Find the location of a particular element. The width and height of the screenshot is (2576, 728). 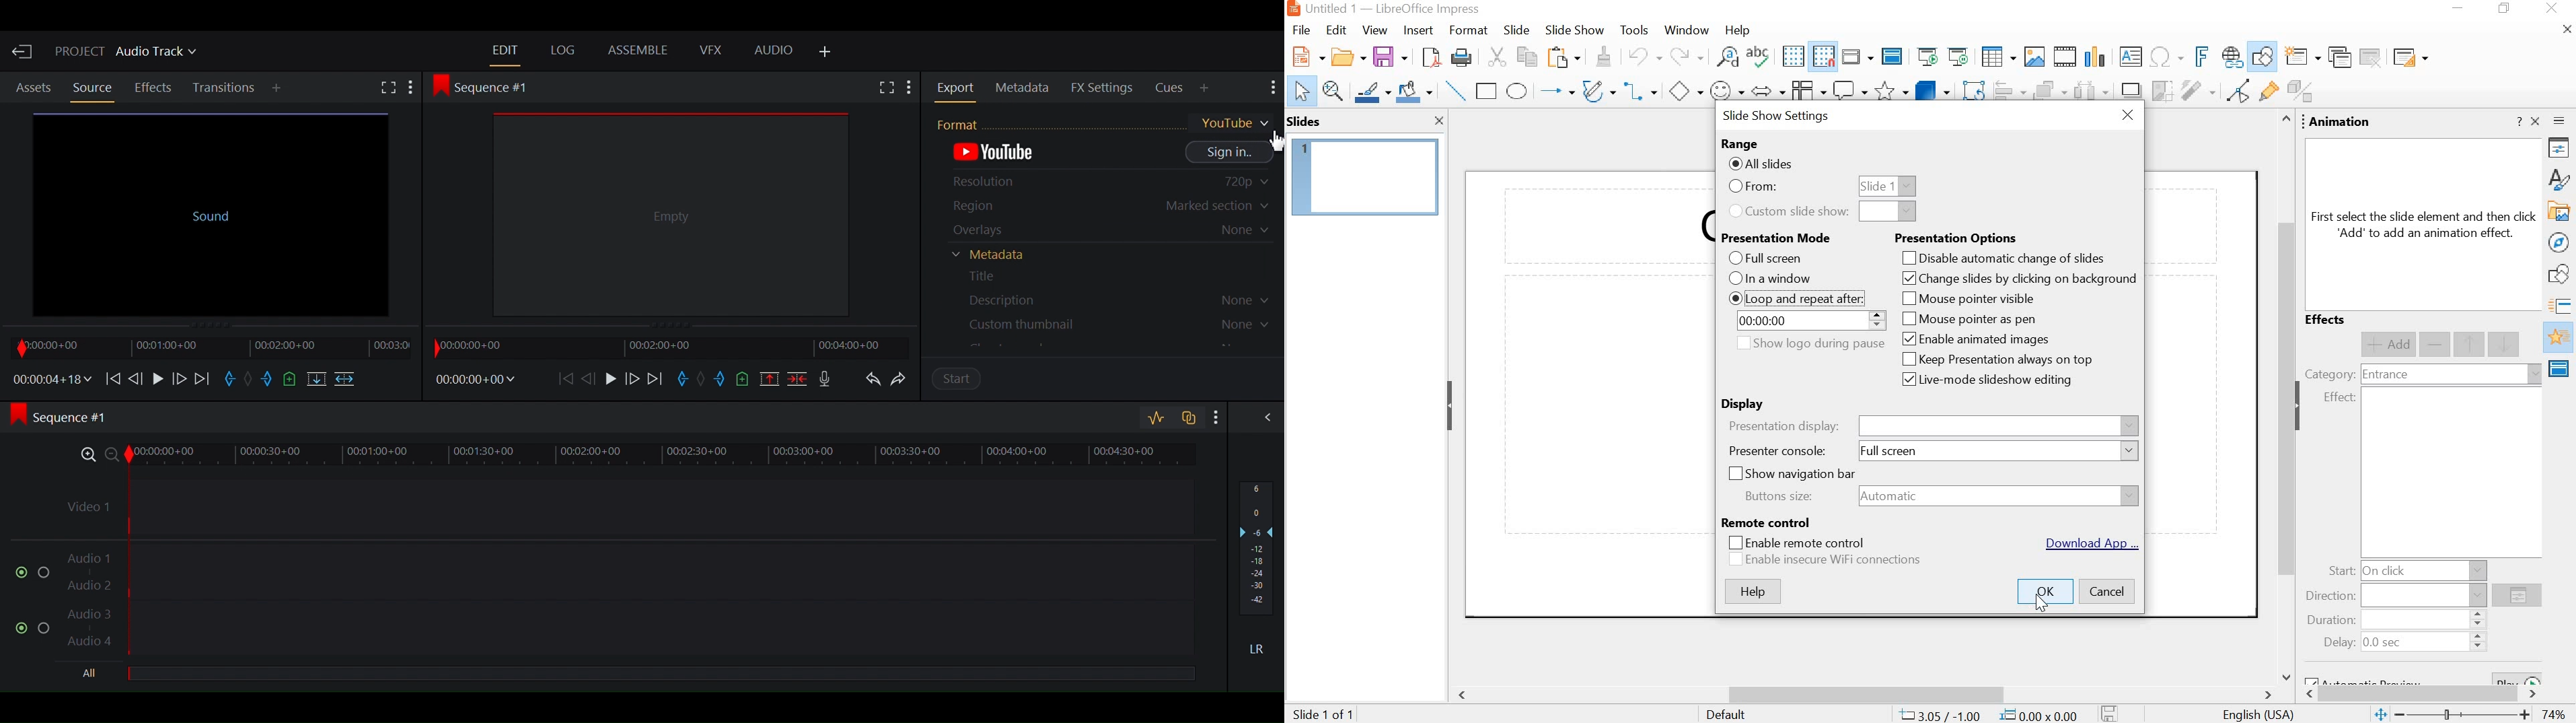

close app is located at coordinates (2553, 9).